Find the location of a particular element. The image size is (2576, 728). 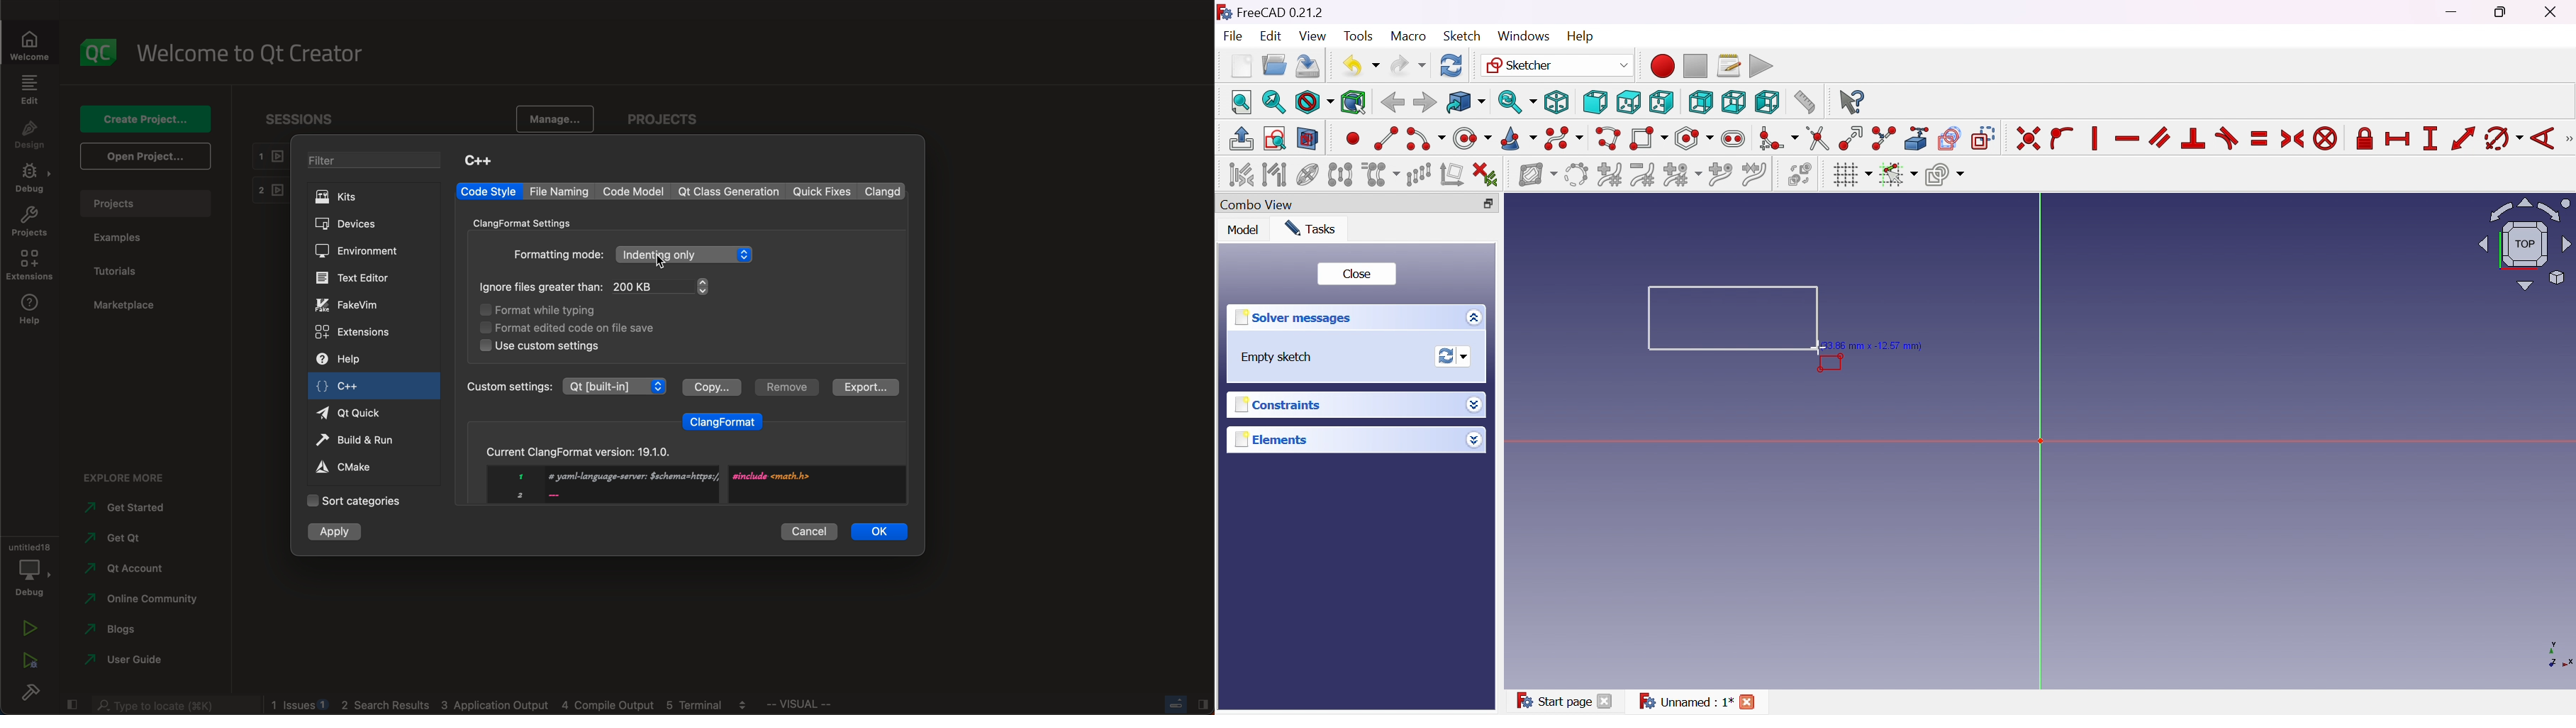

Constrain equal is located at coordinates (2260, 140).